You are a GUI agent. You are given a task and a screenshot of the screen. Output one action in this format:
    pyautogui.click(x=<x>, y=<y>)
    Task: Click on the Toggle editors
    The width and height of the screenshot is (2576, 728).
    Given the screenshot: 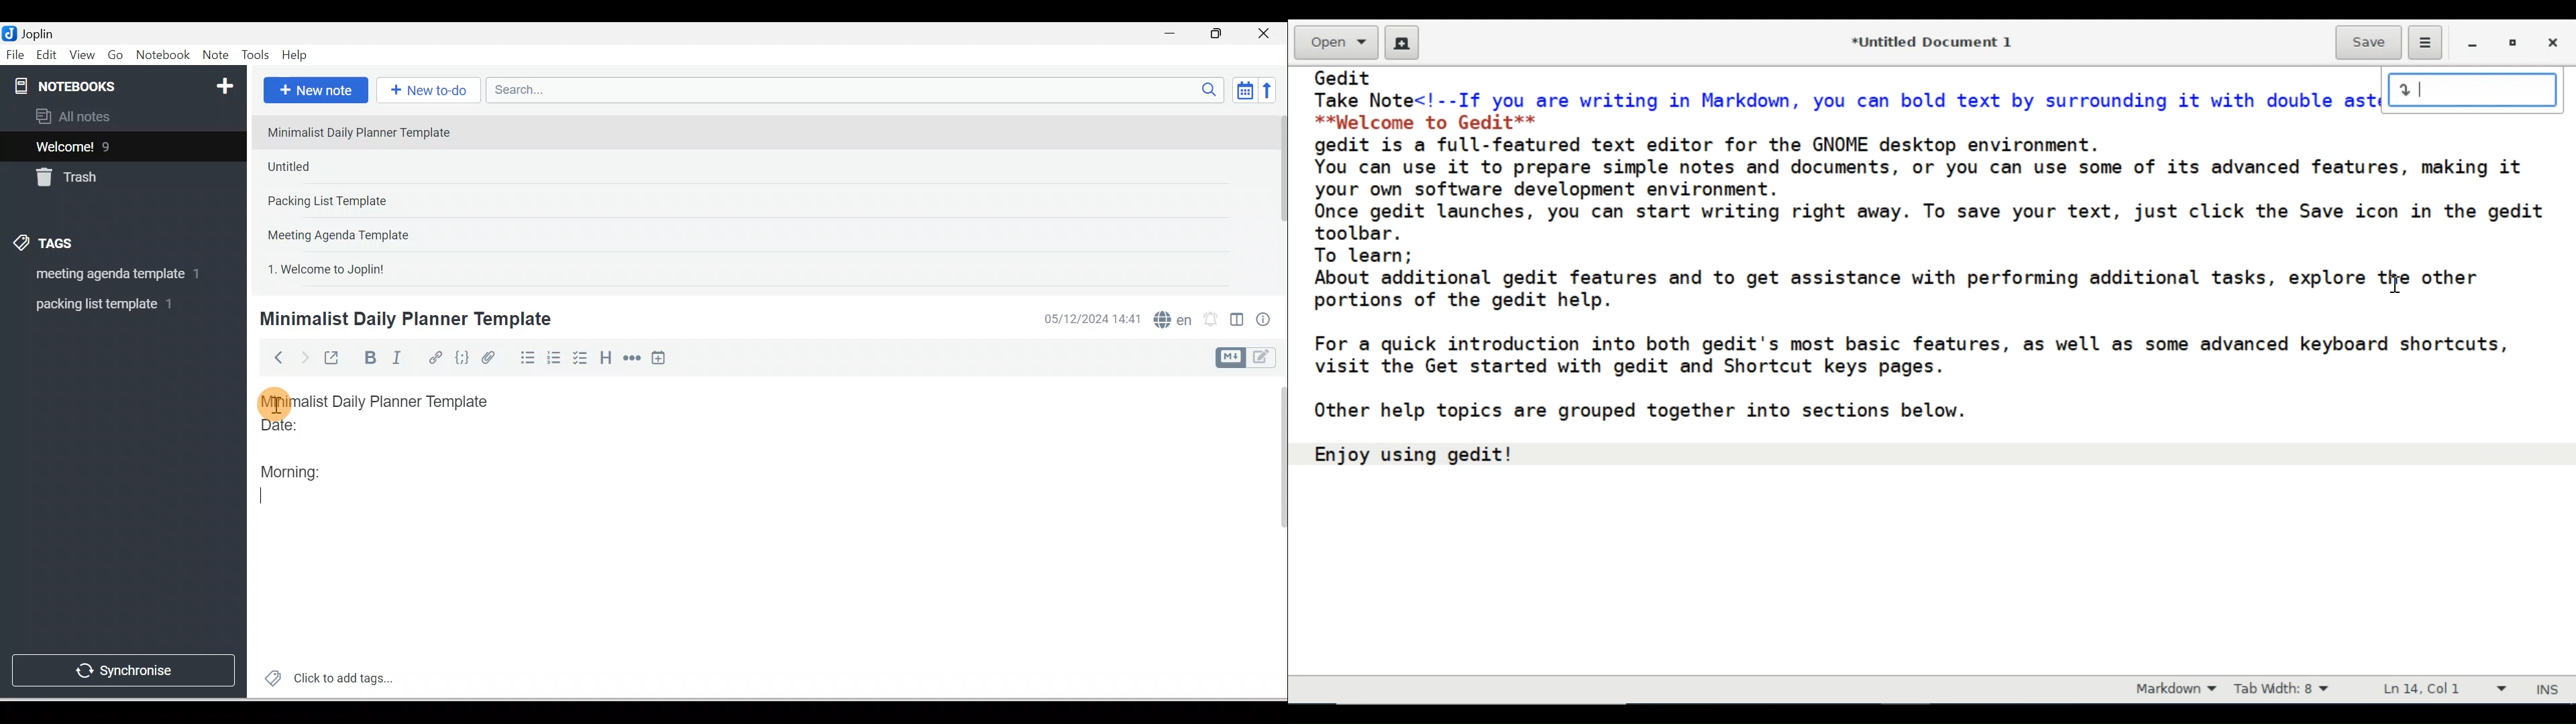 What is the action you would take?
    pyautogui.click(x=1237, y=322)
    